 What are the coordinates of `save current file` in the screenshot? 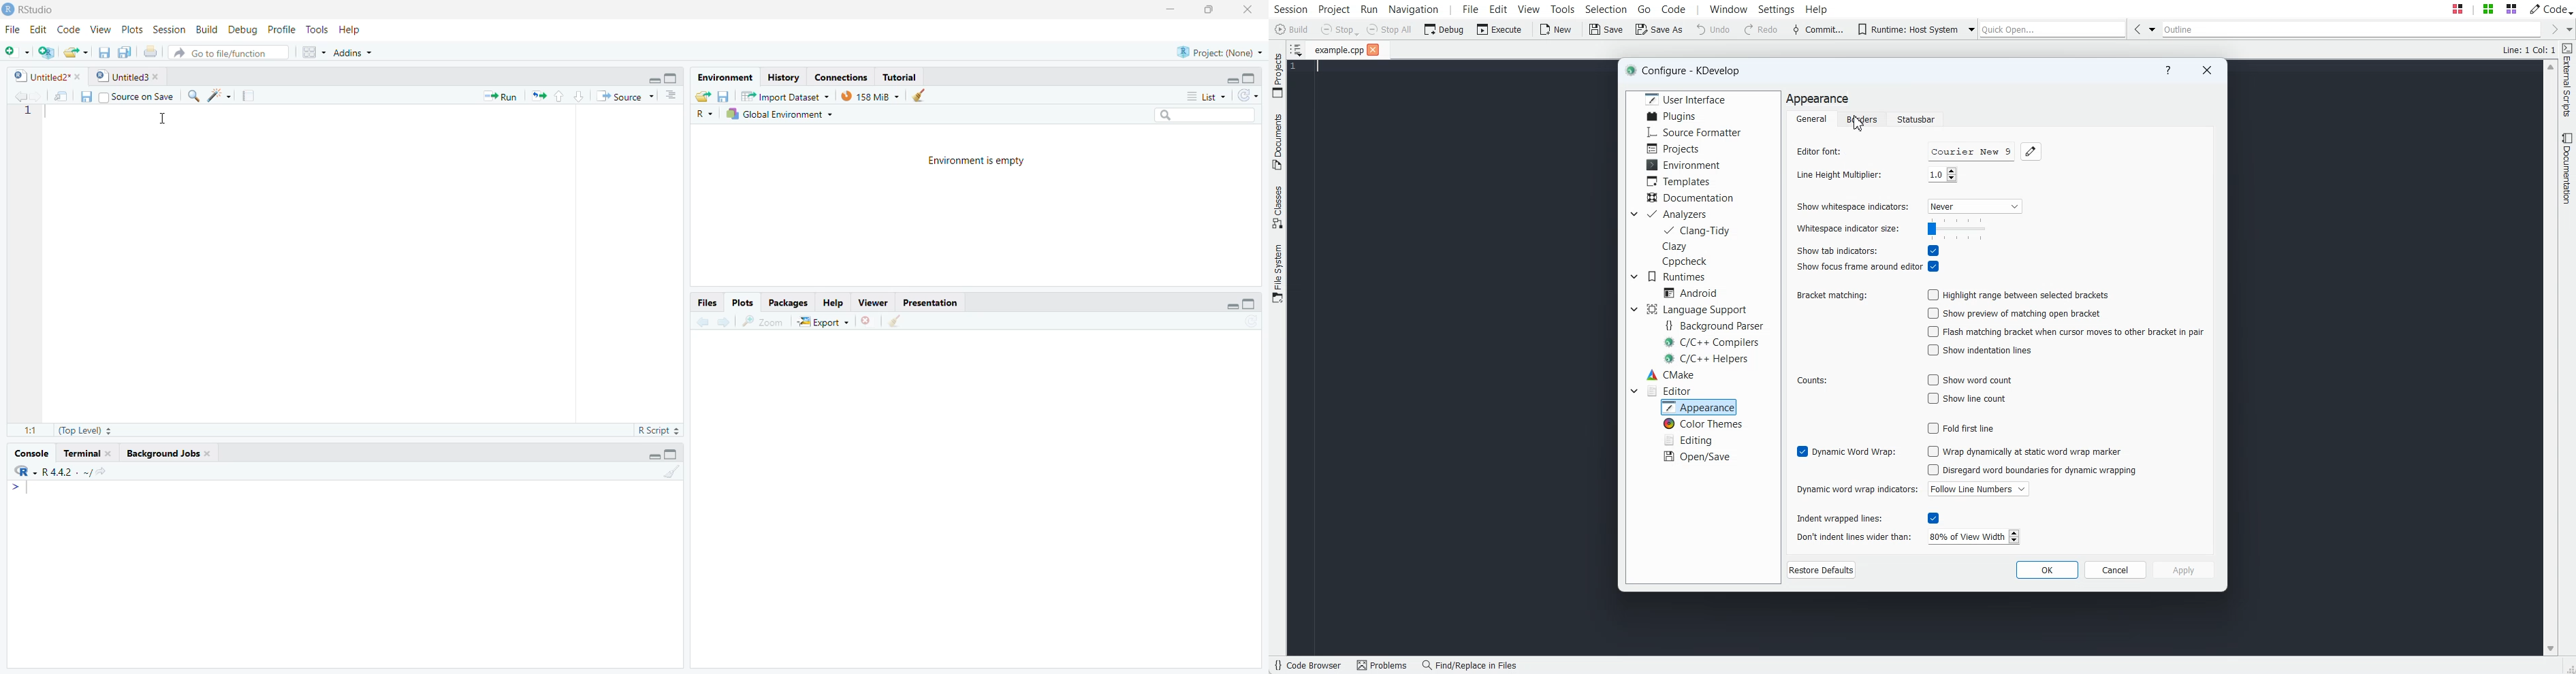 It's located at (104, 50).